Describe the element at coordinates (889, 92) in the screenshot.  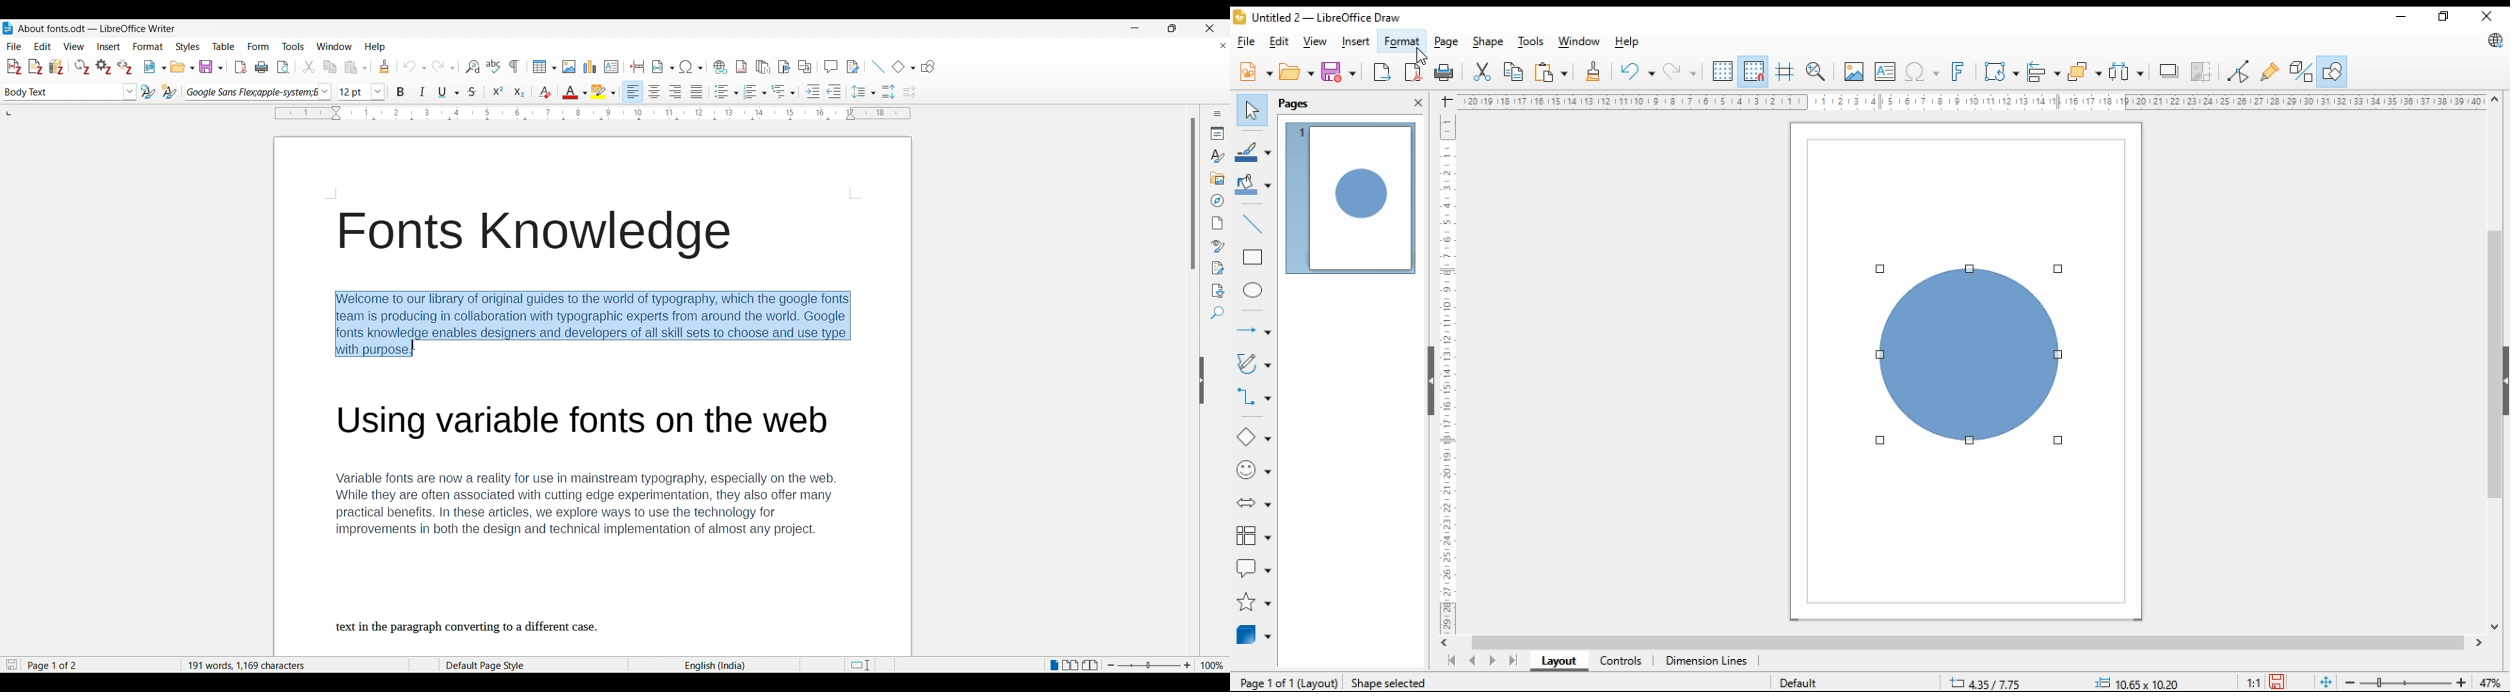
I see `Increase paragraph space` at that location.